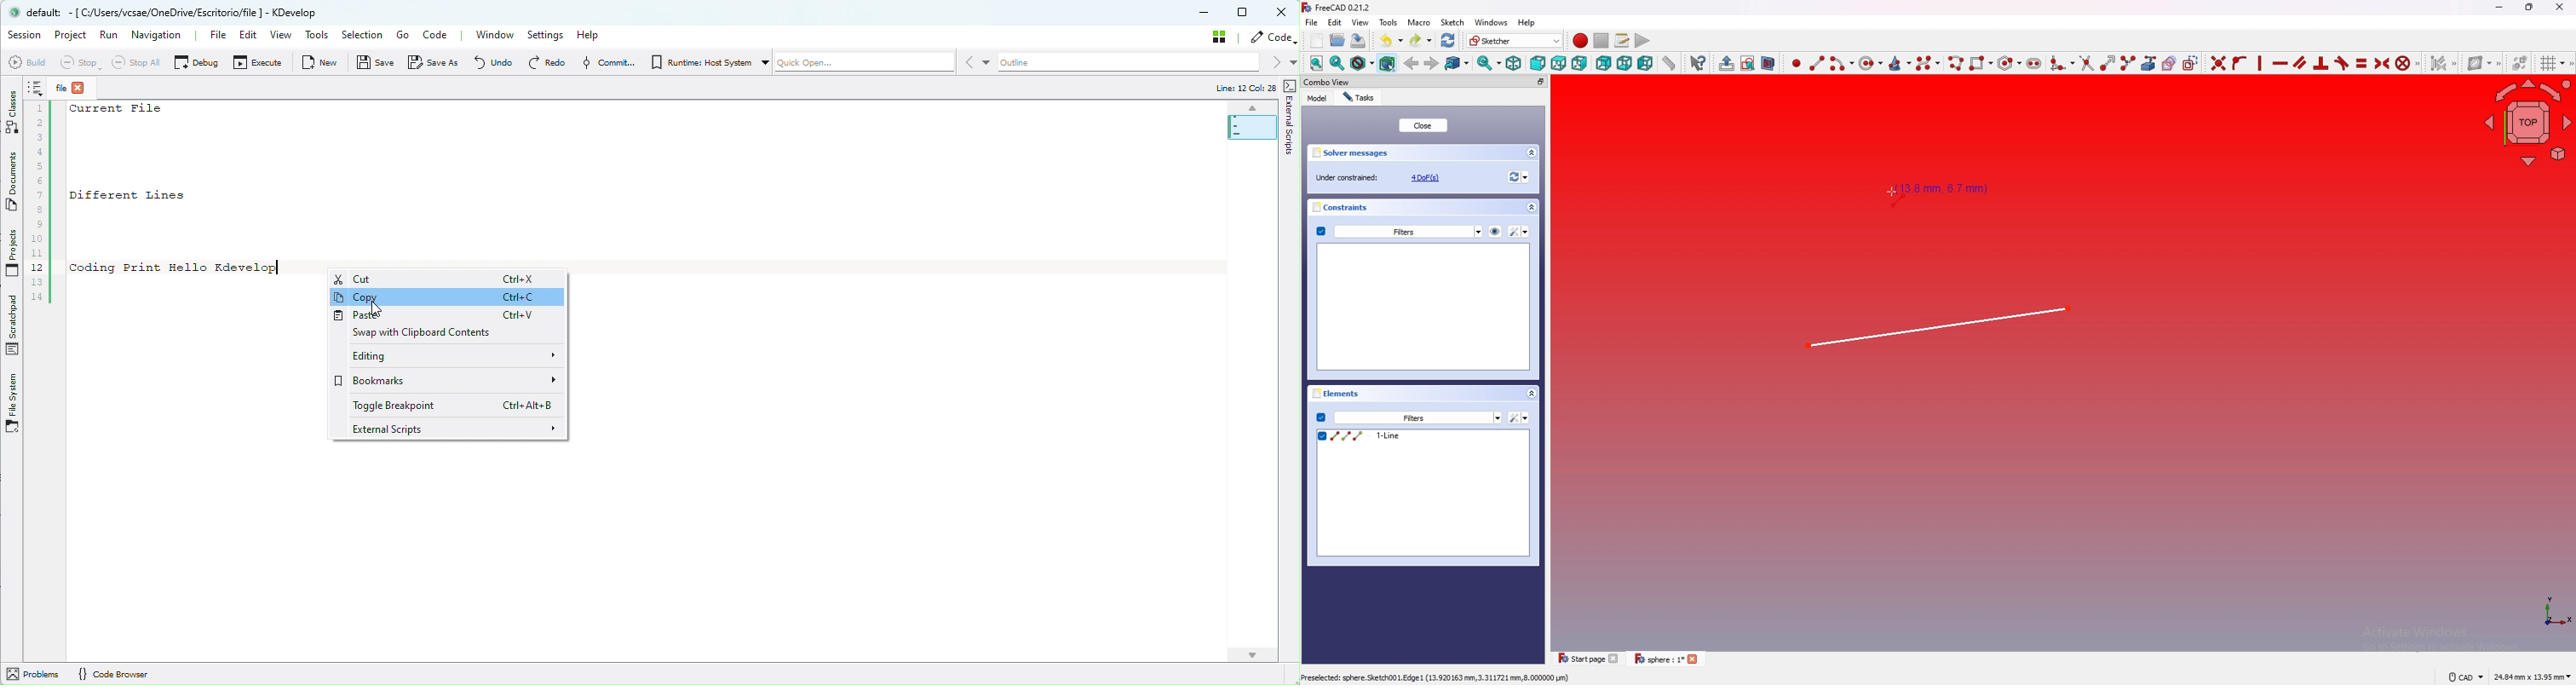 This screenshot has width=2576, height=700. I want to click on Create B-spline, so click(1929, 63).